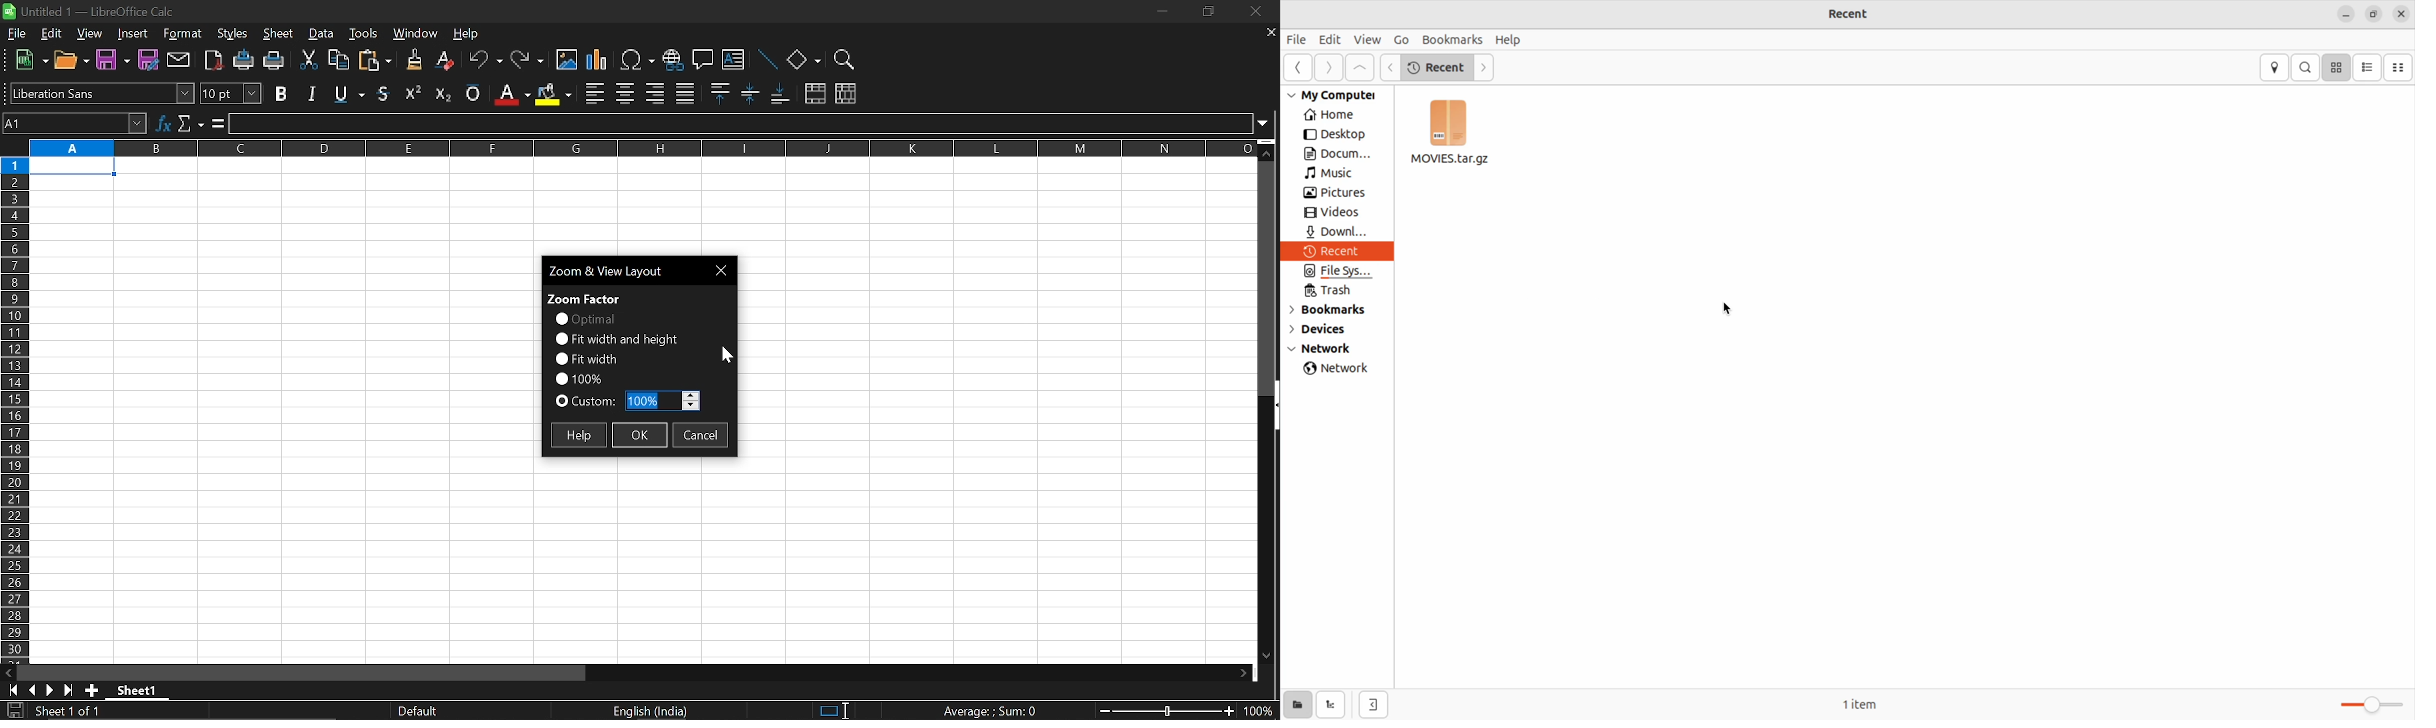 This screenshot has width=2436, height=728. What do you see at coordinates (1872, 703) in the screenshot?
I see `1 item` at bounding box center [1872, 703].